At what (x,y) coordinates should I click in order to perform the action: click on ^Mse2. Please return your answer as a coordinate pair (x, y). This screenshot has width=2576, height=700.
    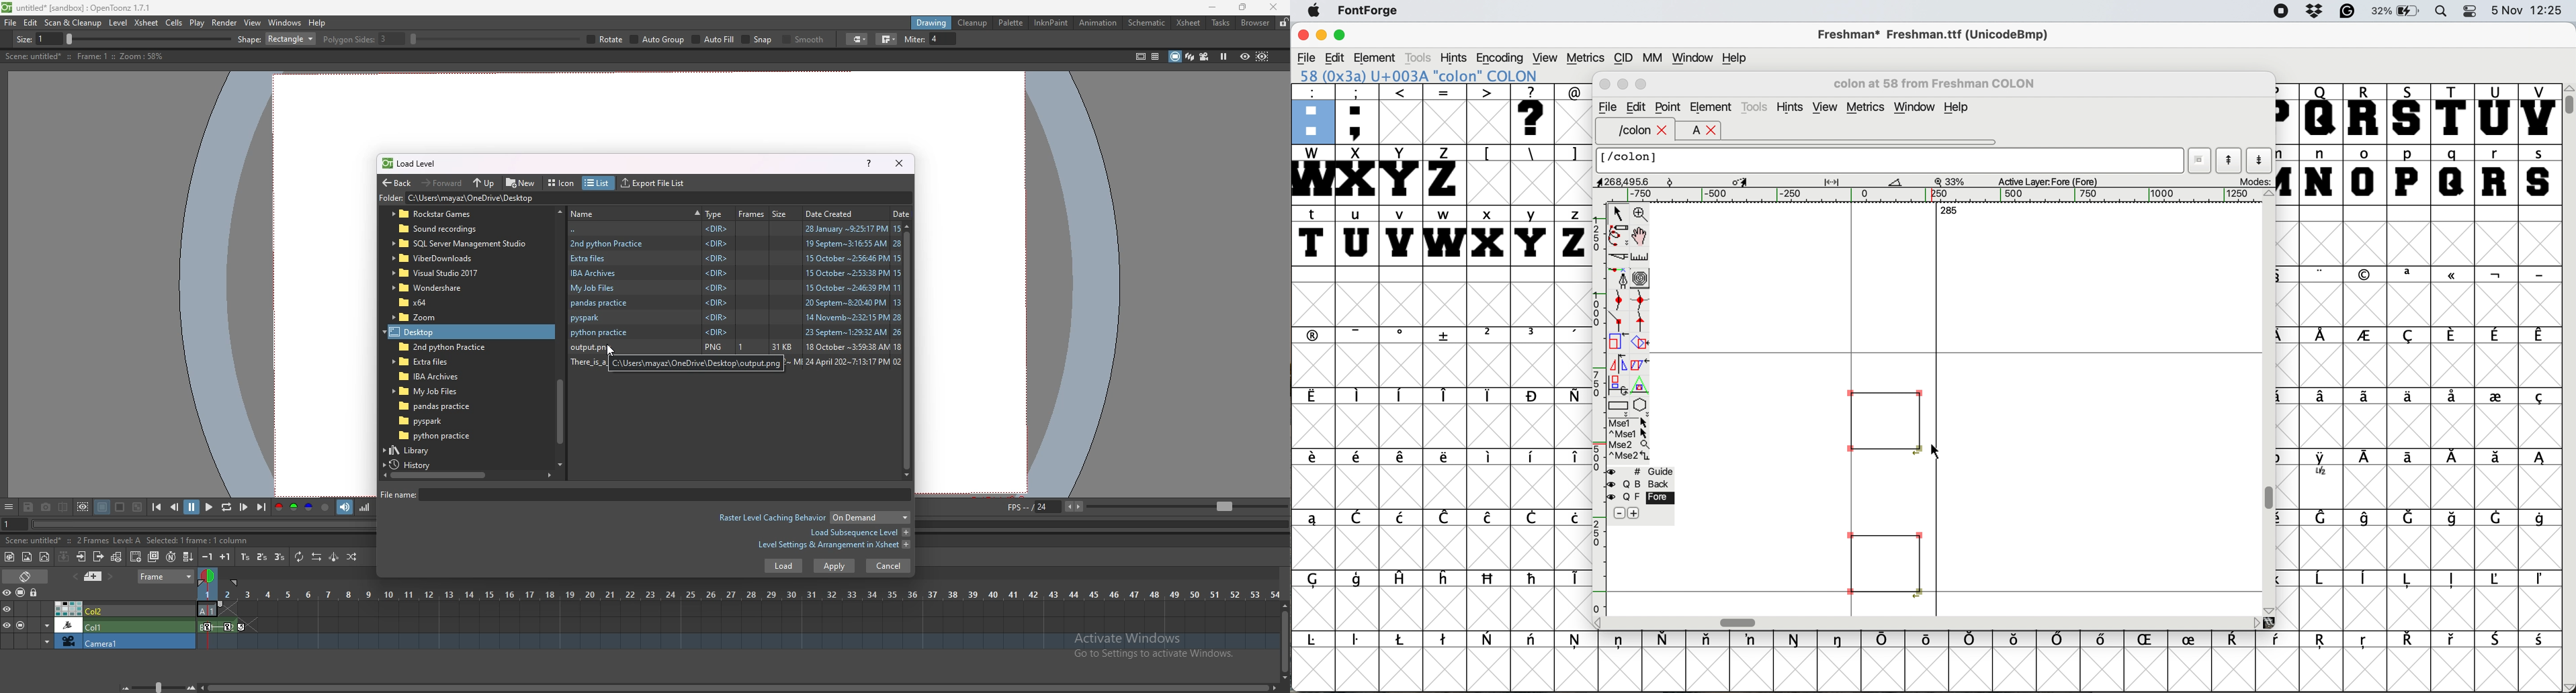
    Looking at the image, I should click on (1630, 456).